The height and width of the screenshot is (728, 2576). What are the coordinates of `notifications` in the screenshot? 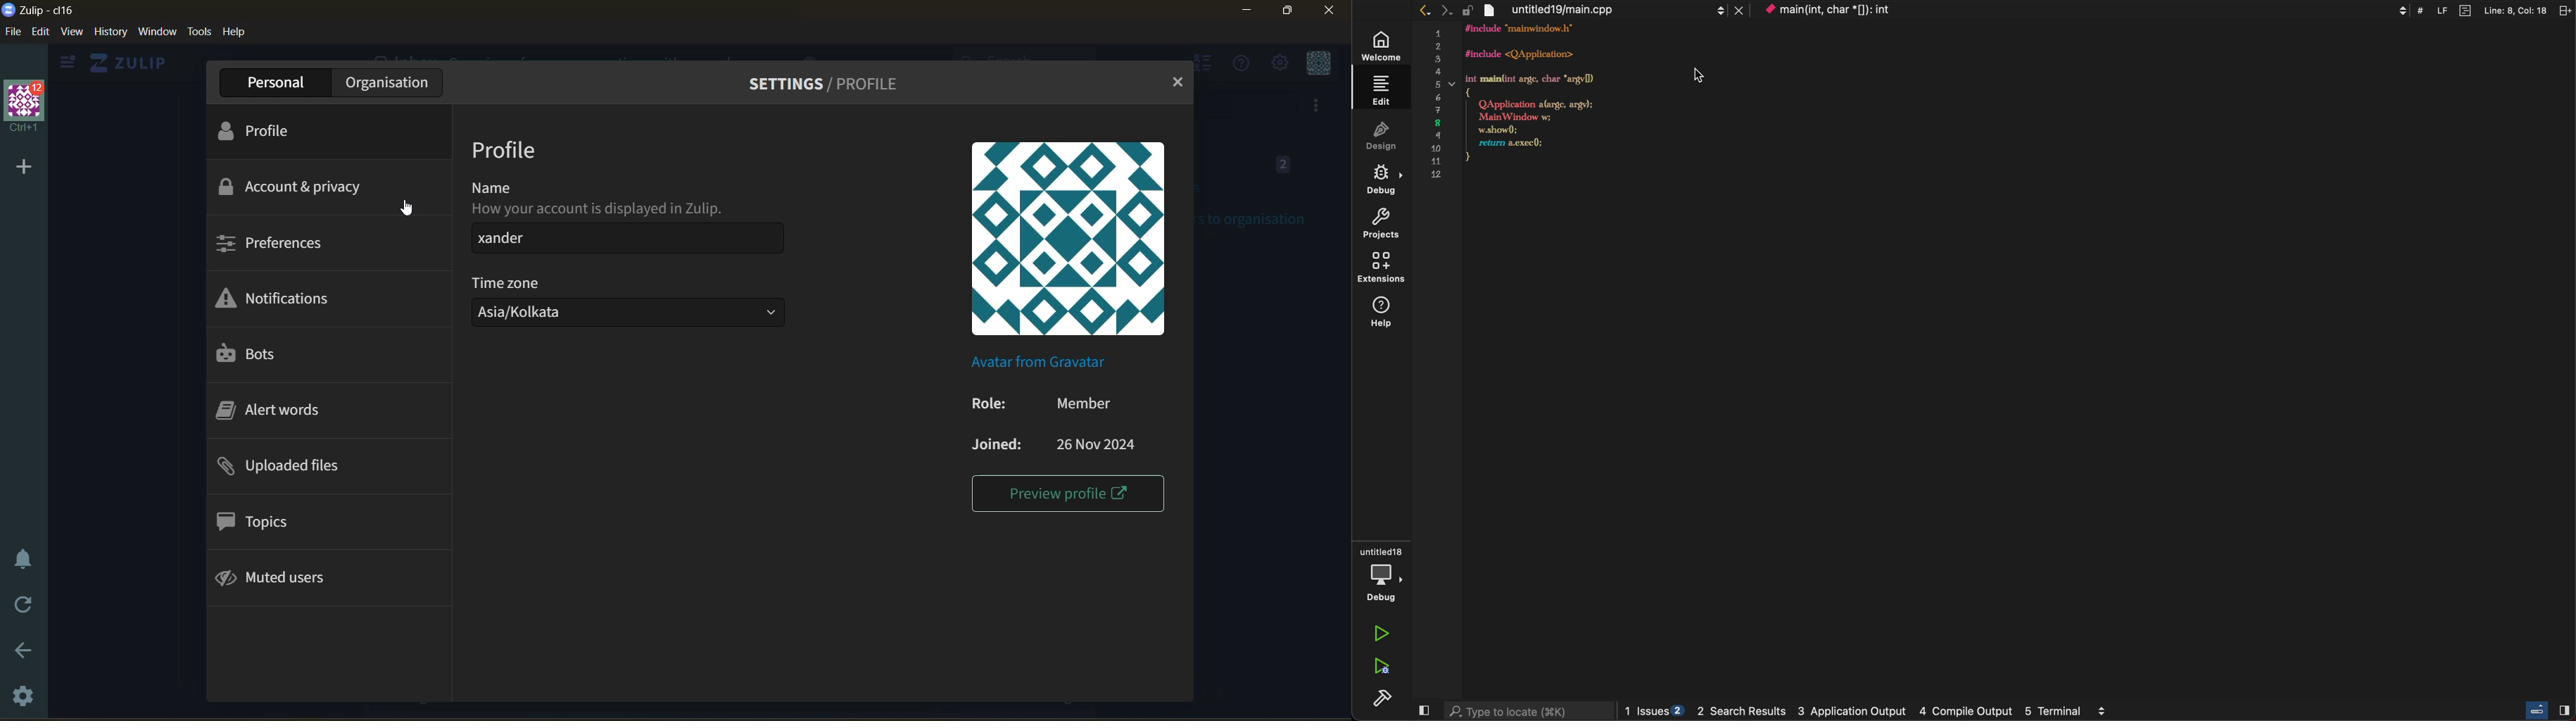 It's located at (281, 302).